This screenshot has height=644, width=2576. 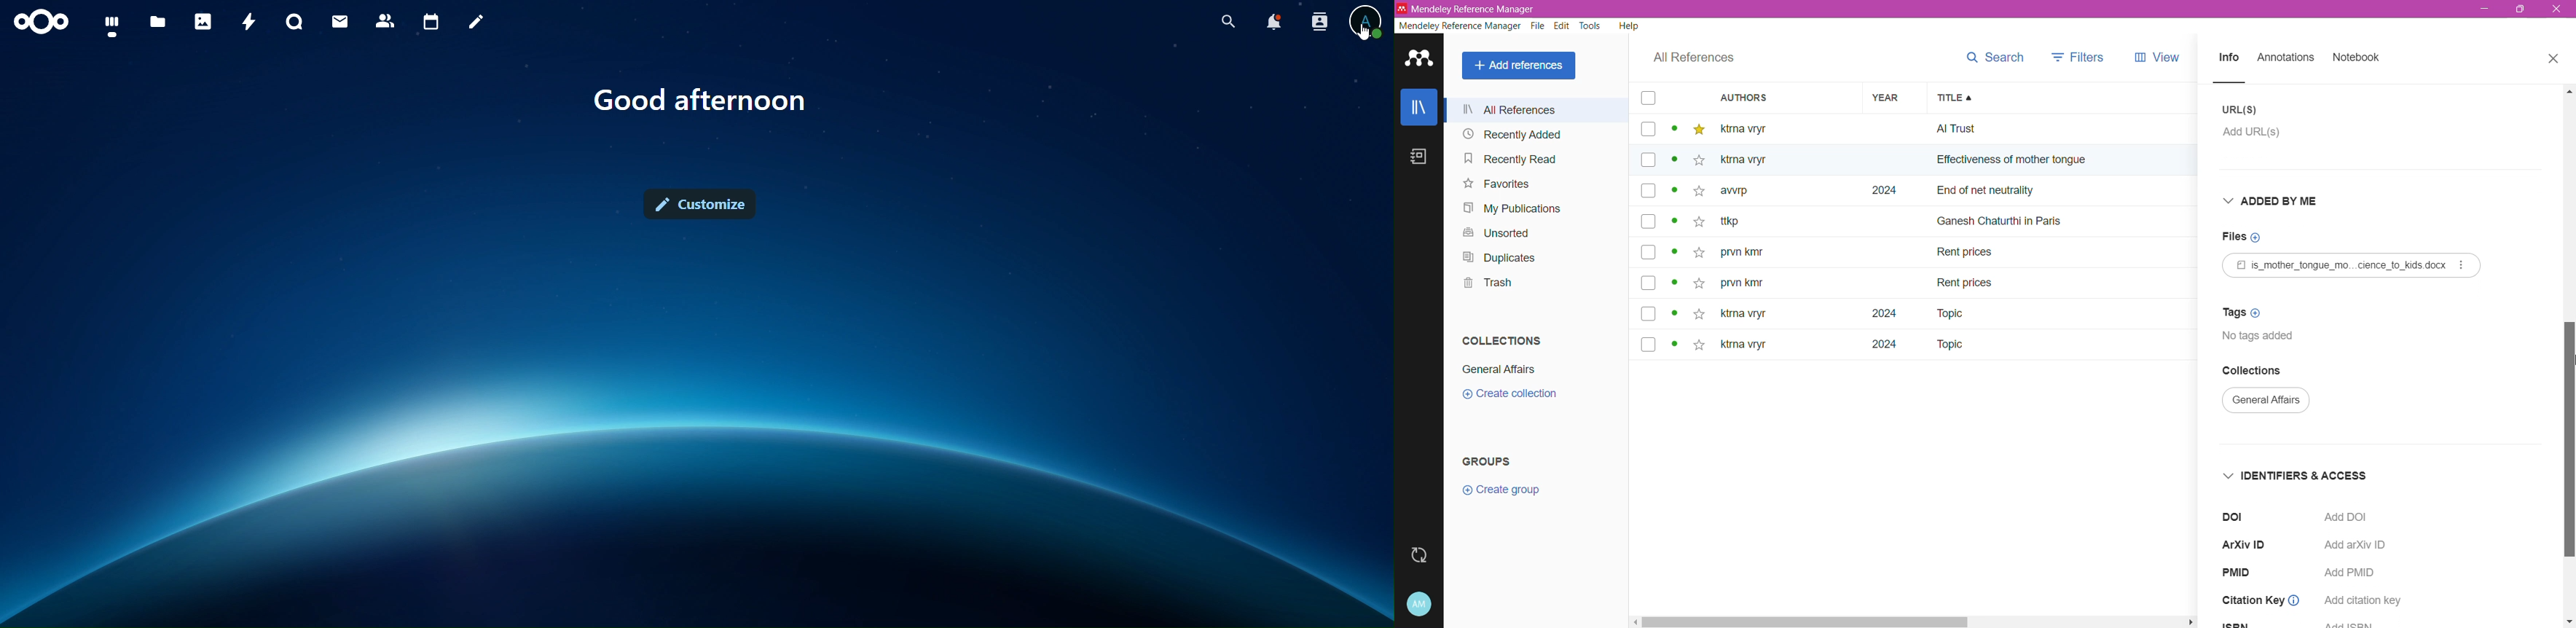 I want to click on dot , so click(x=1671, y=346).